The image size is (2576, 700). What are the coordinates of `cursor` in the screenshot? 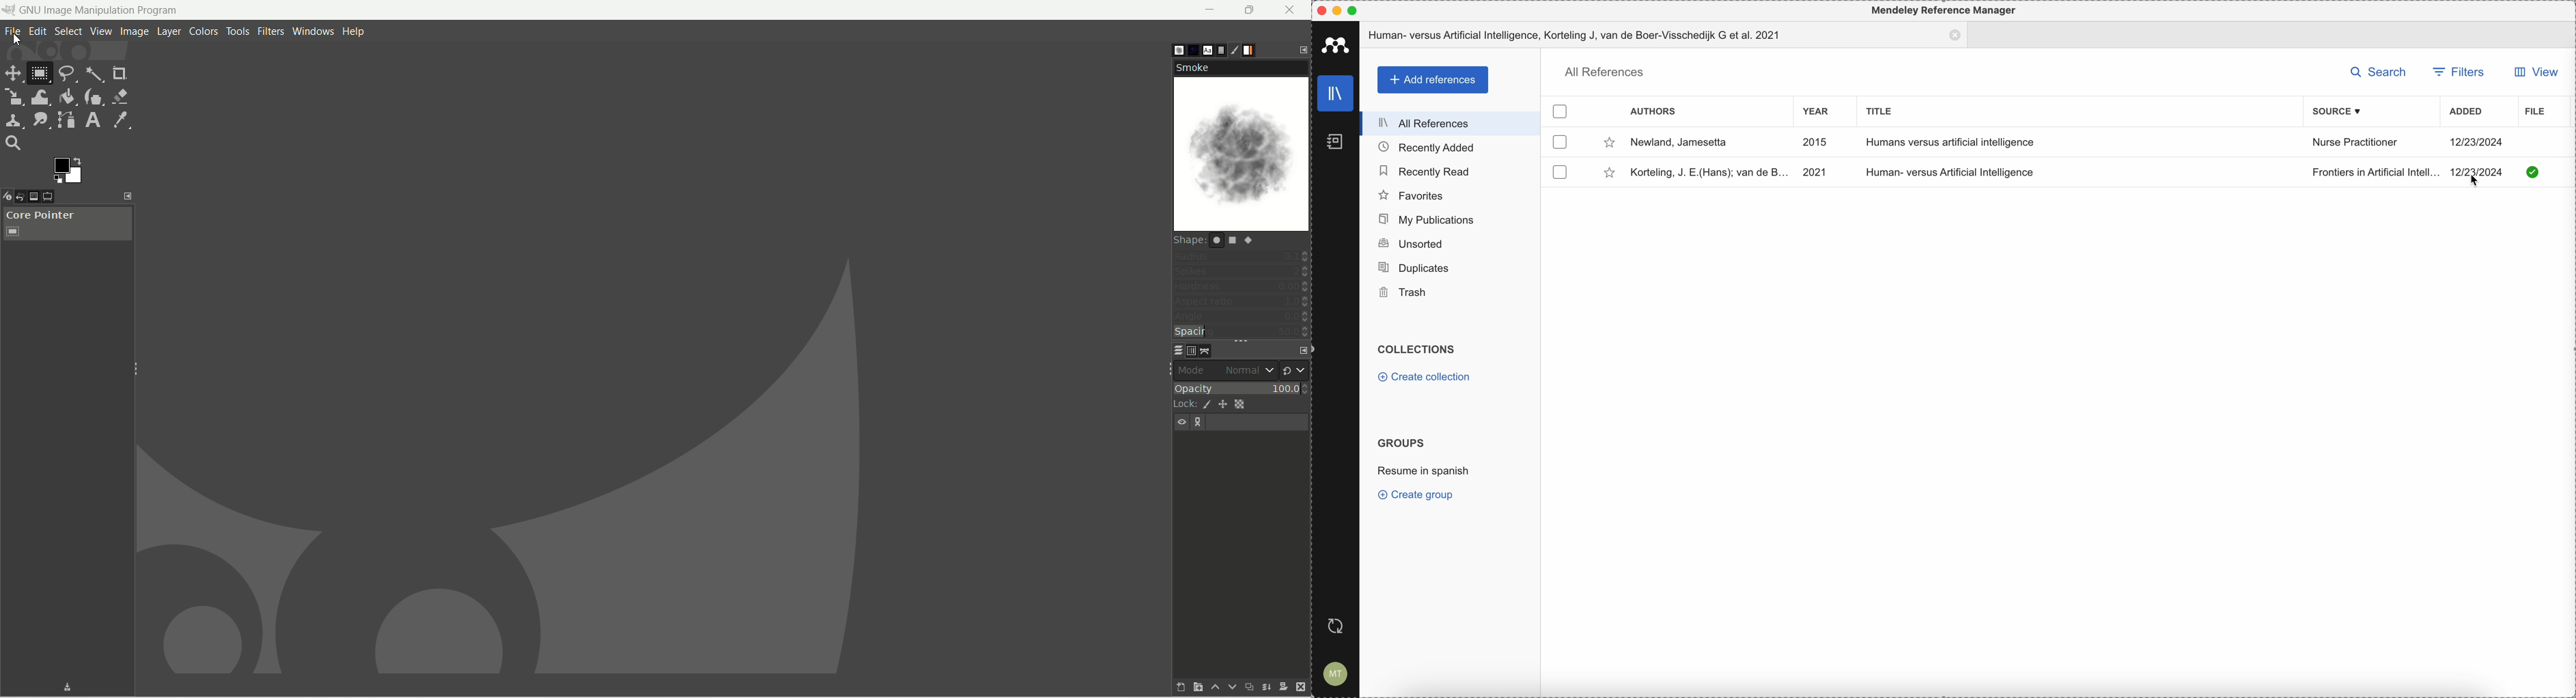 It's located at (2470, 181).